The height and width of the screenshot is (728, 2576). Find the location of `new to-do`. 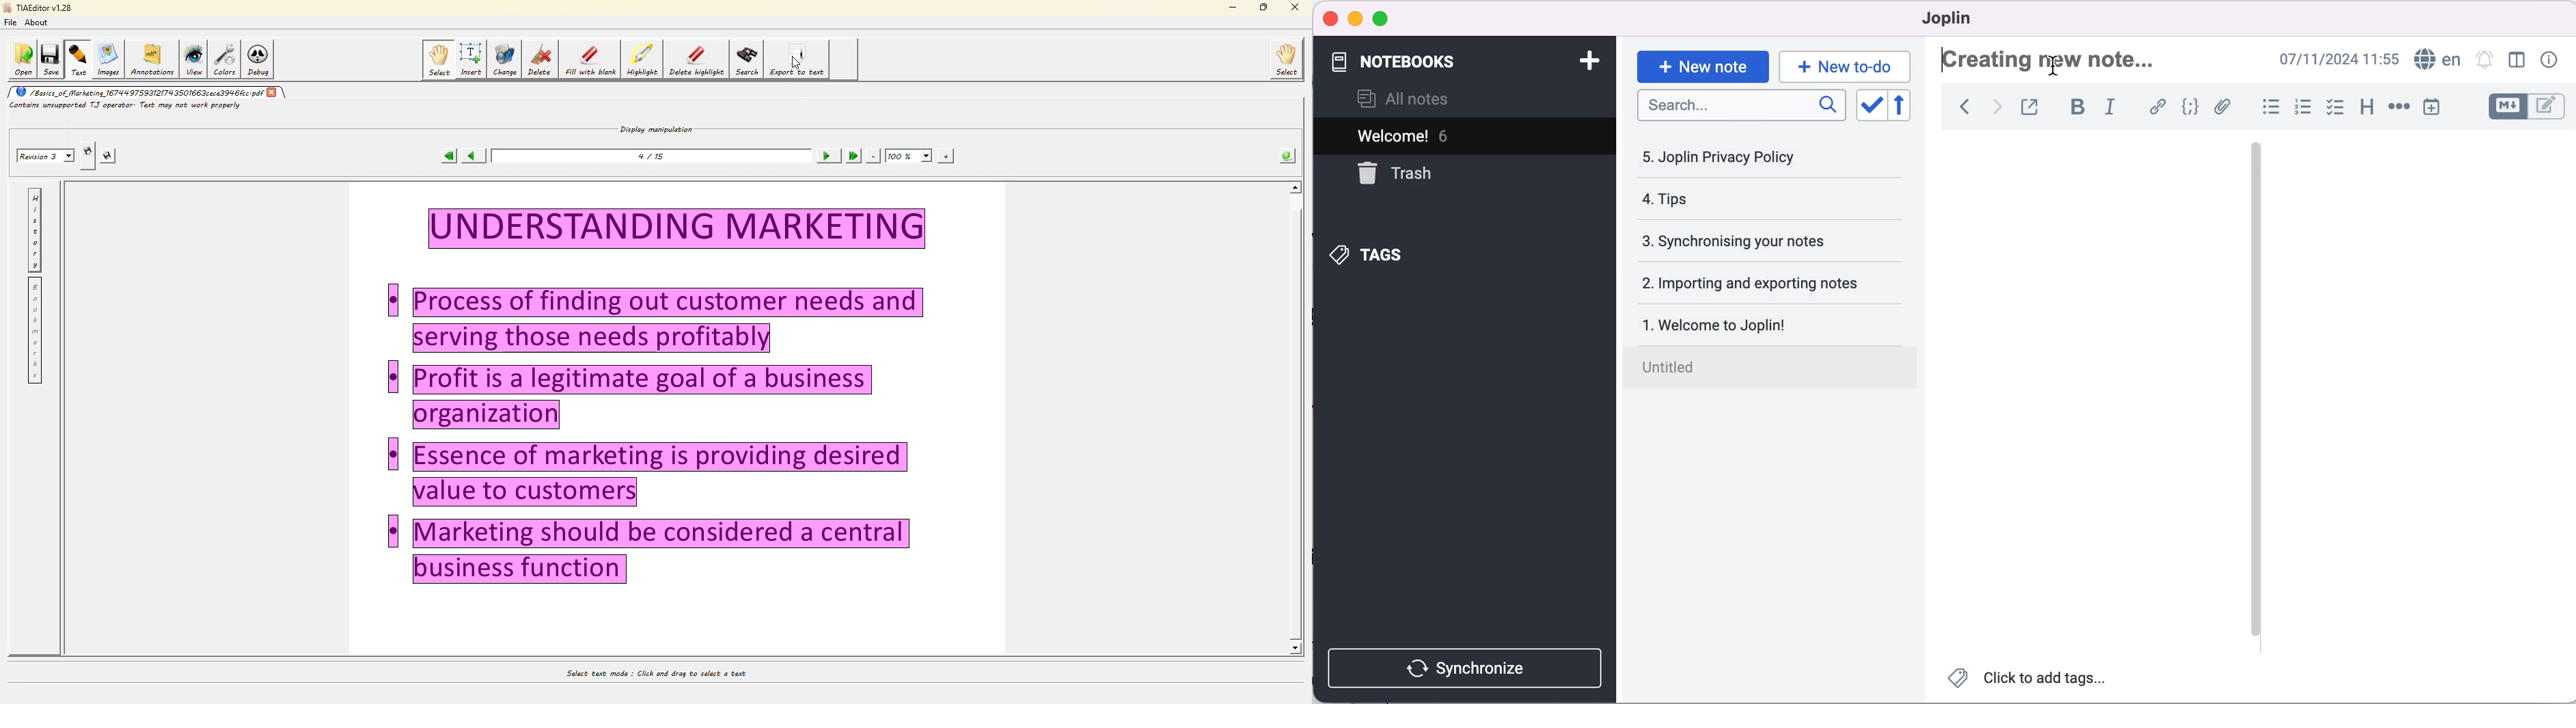

new to-do is located at coordinates (1847, 66).